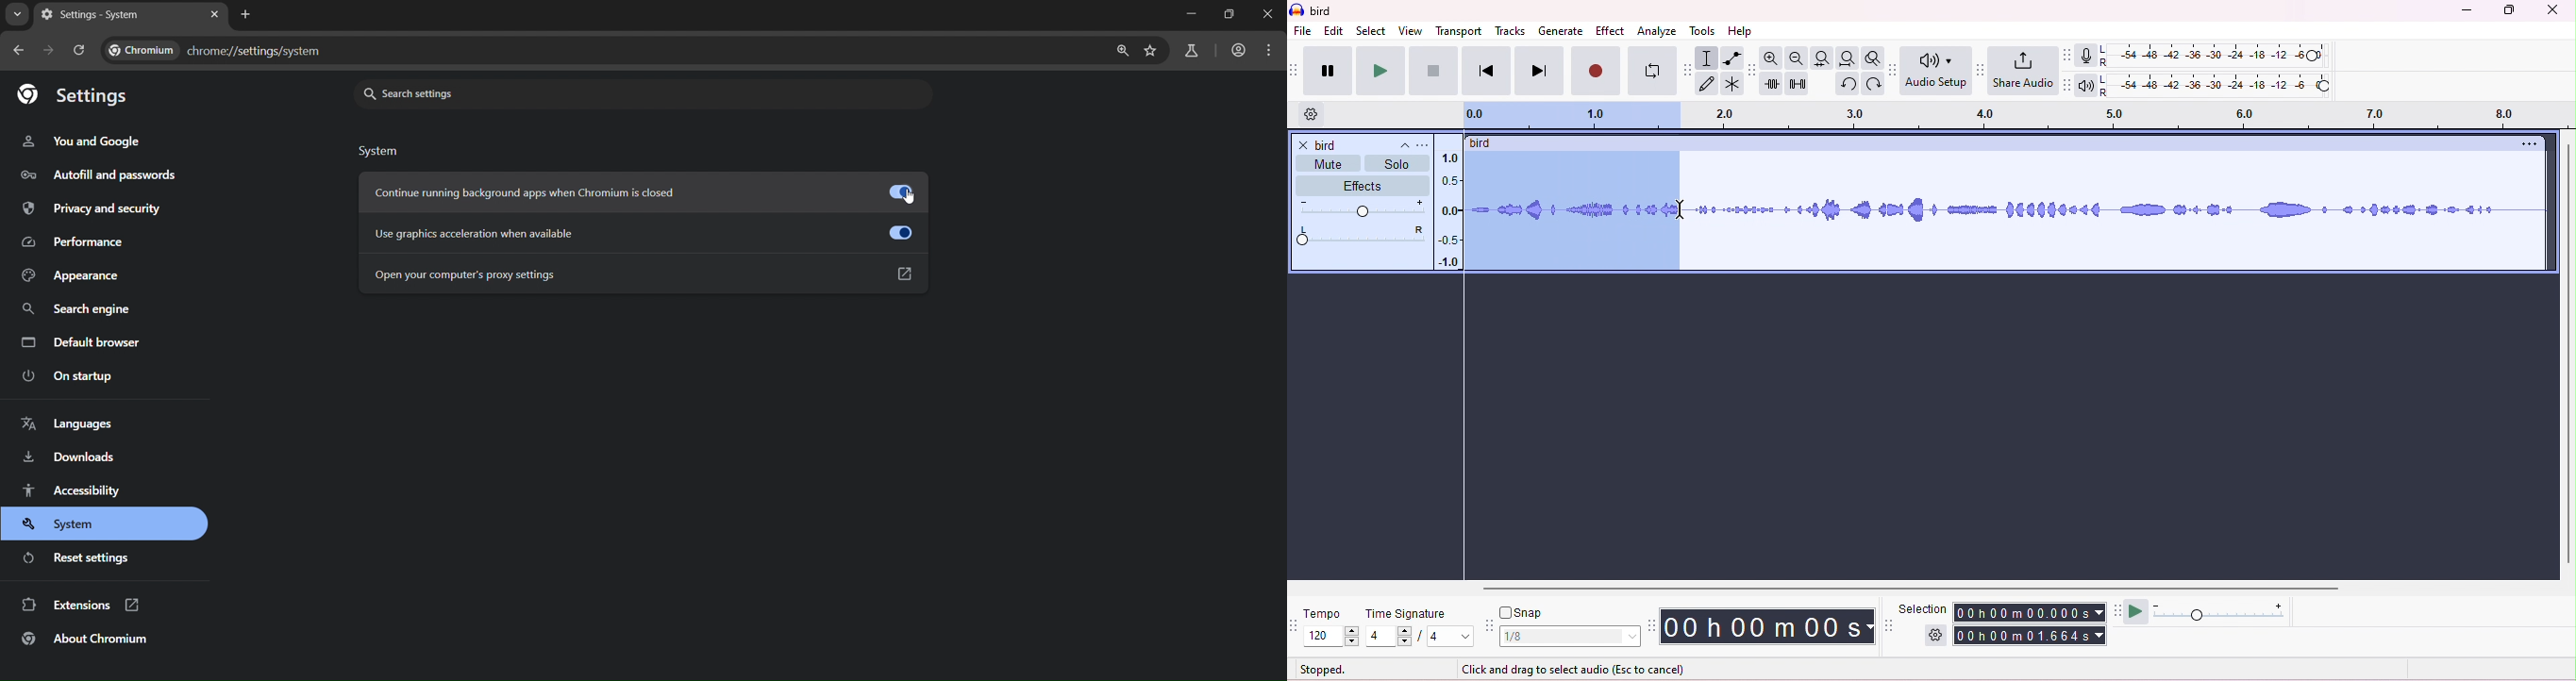 This screenshot has height=700, width=2576. What do you see at coordinates (1242, 50) in the screenshot?
I see `accounts` at bounding box center [1242, 50].